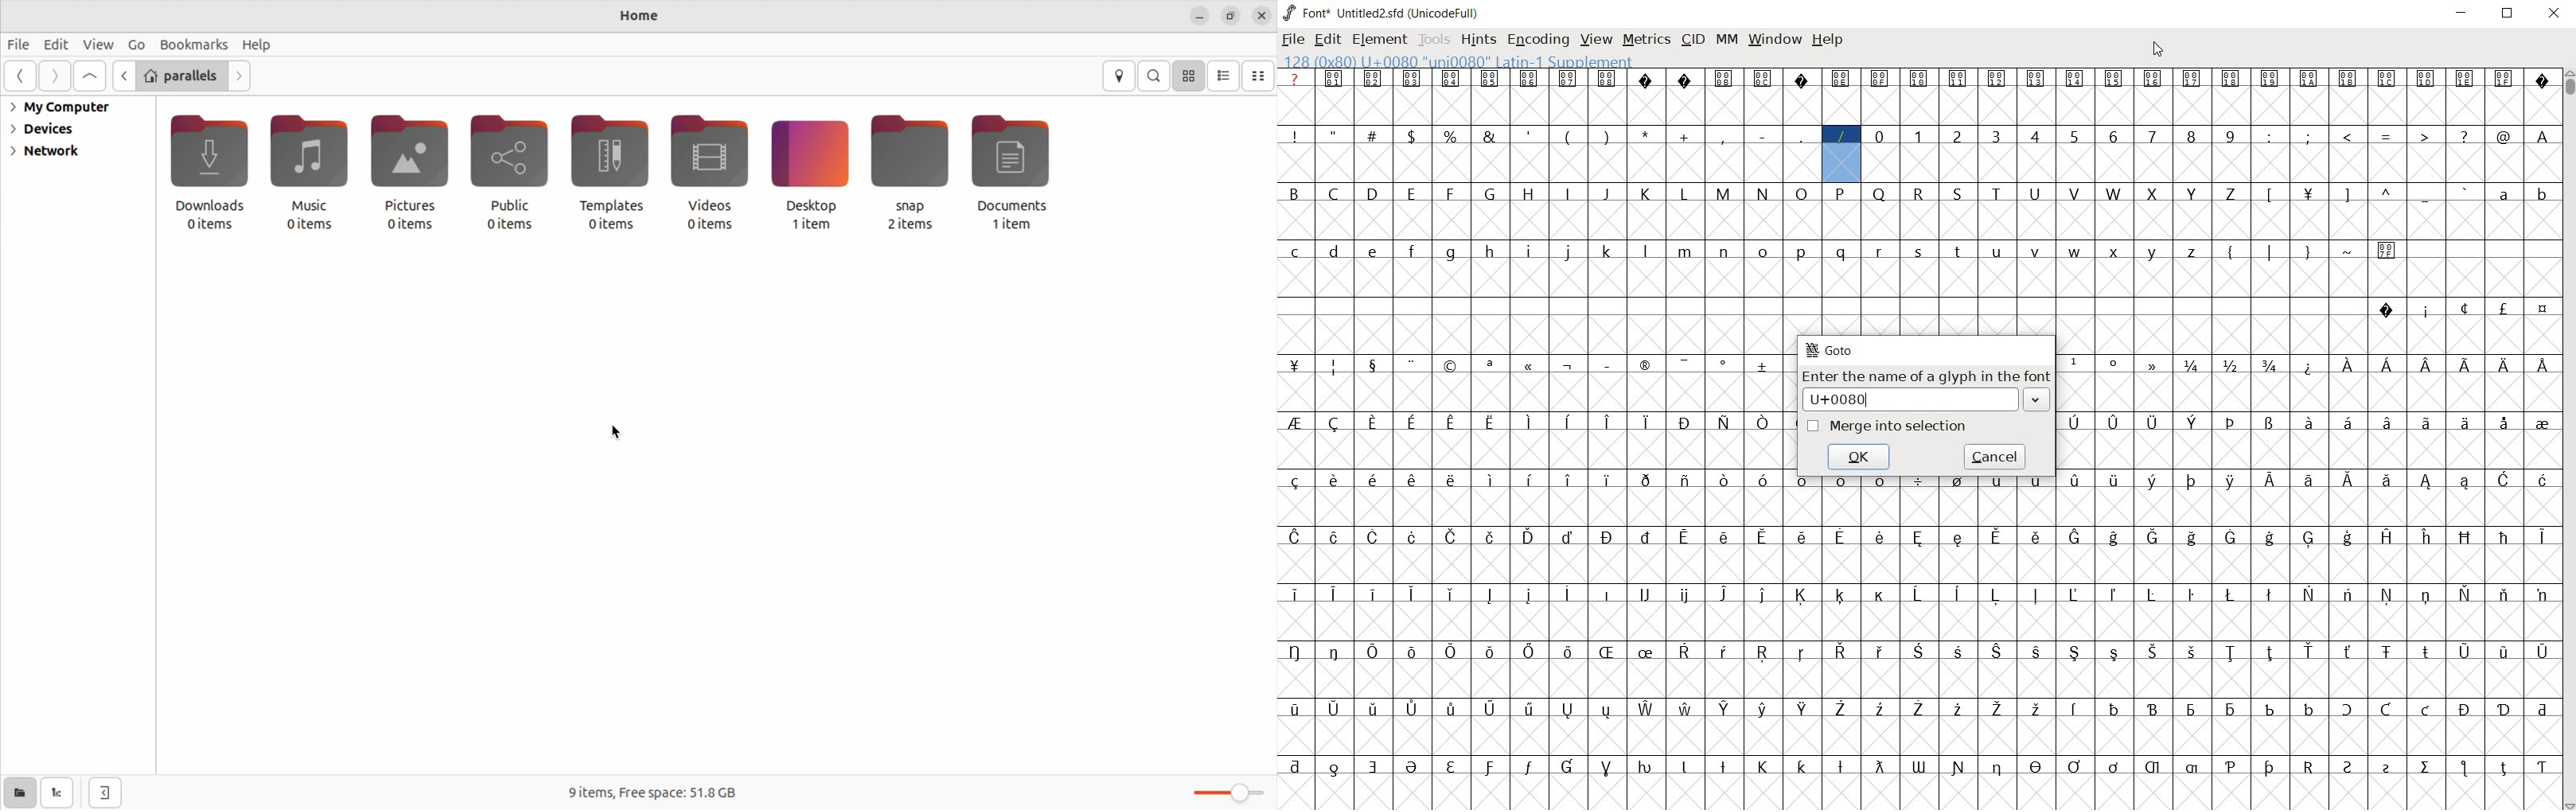  Describe the element at coordinates (2114, 193) in the screenshot. I see `glyph` at that location.